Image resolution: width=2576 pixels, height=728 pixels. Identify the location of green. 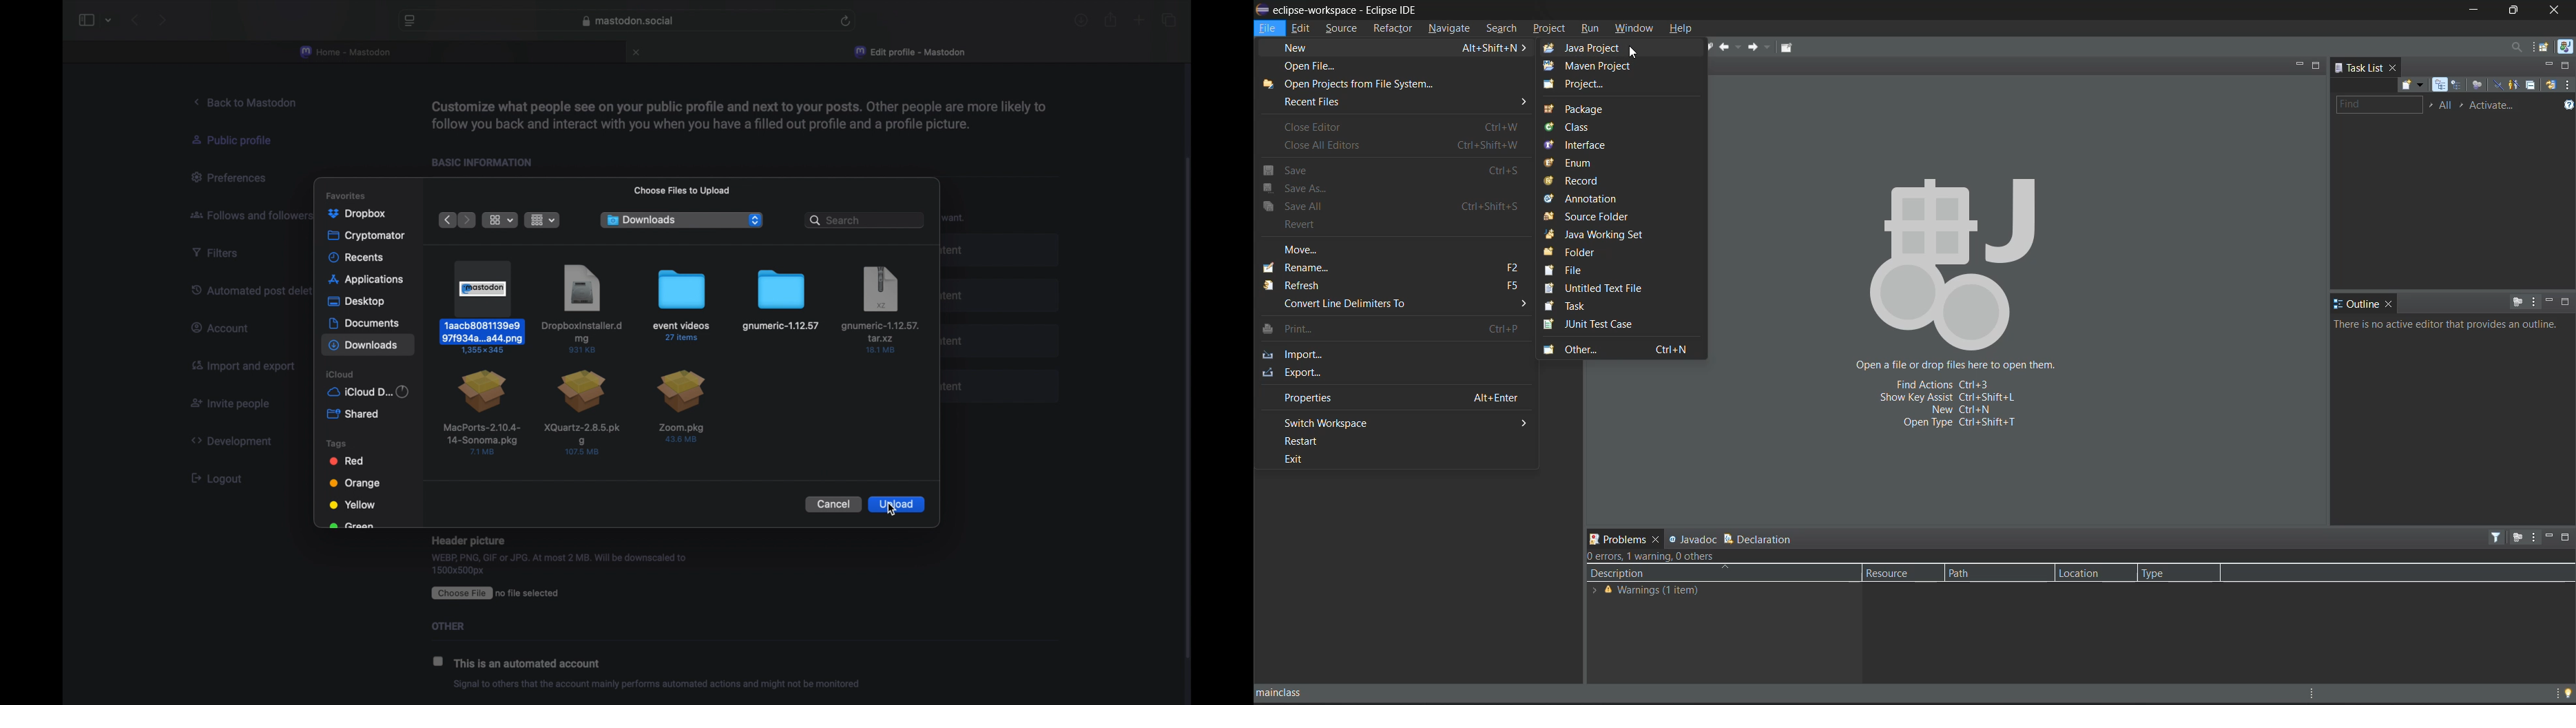
(351, 526).